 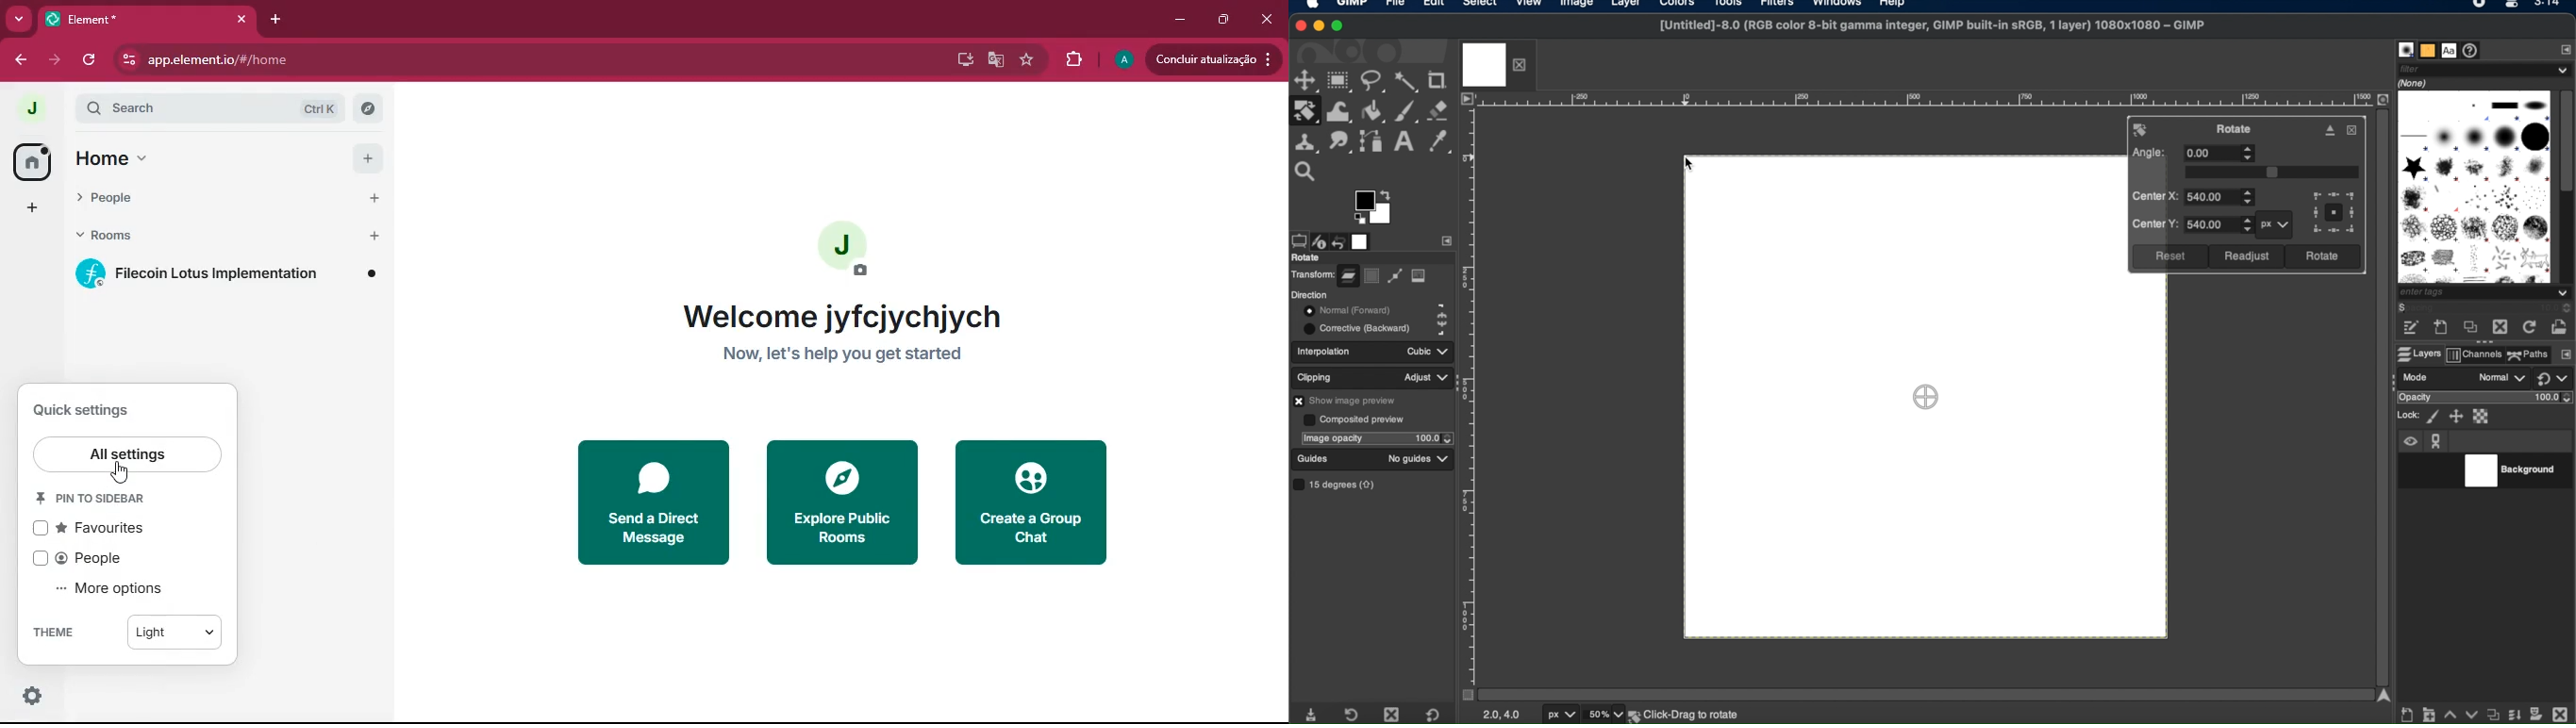 I want to click on Light, so click(x=177, y=633).